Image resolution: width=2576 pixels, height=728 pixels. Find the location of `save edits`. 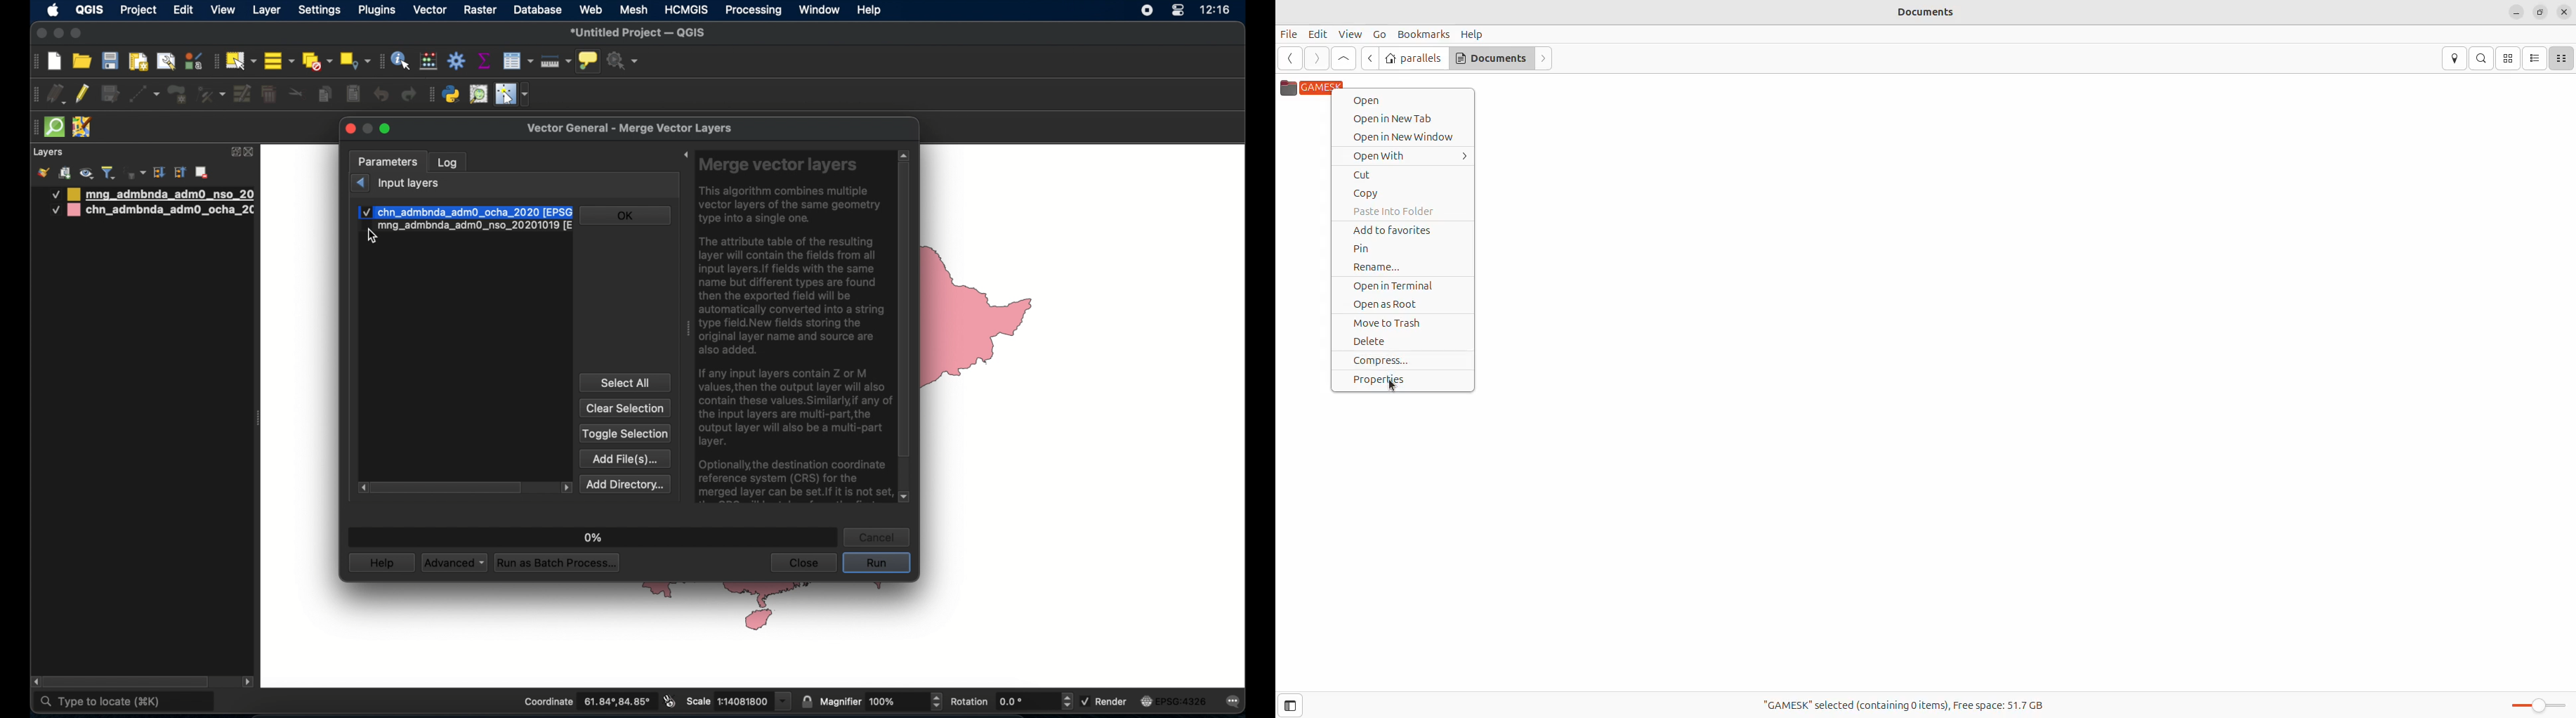

save edits is located at coordinates (110, 94).